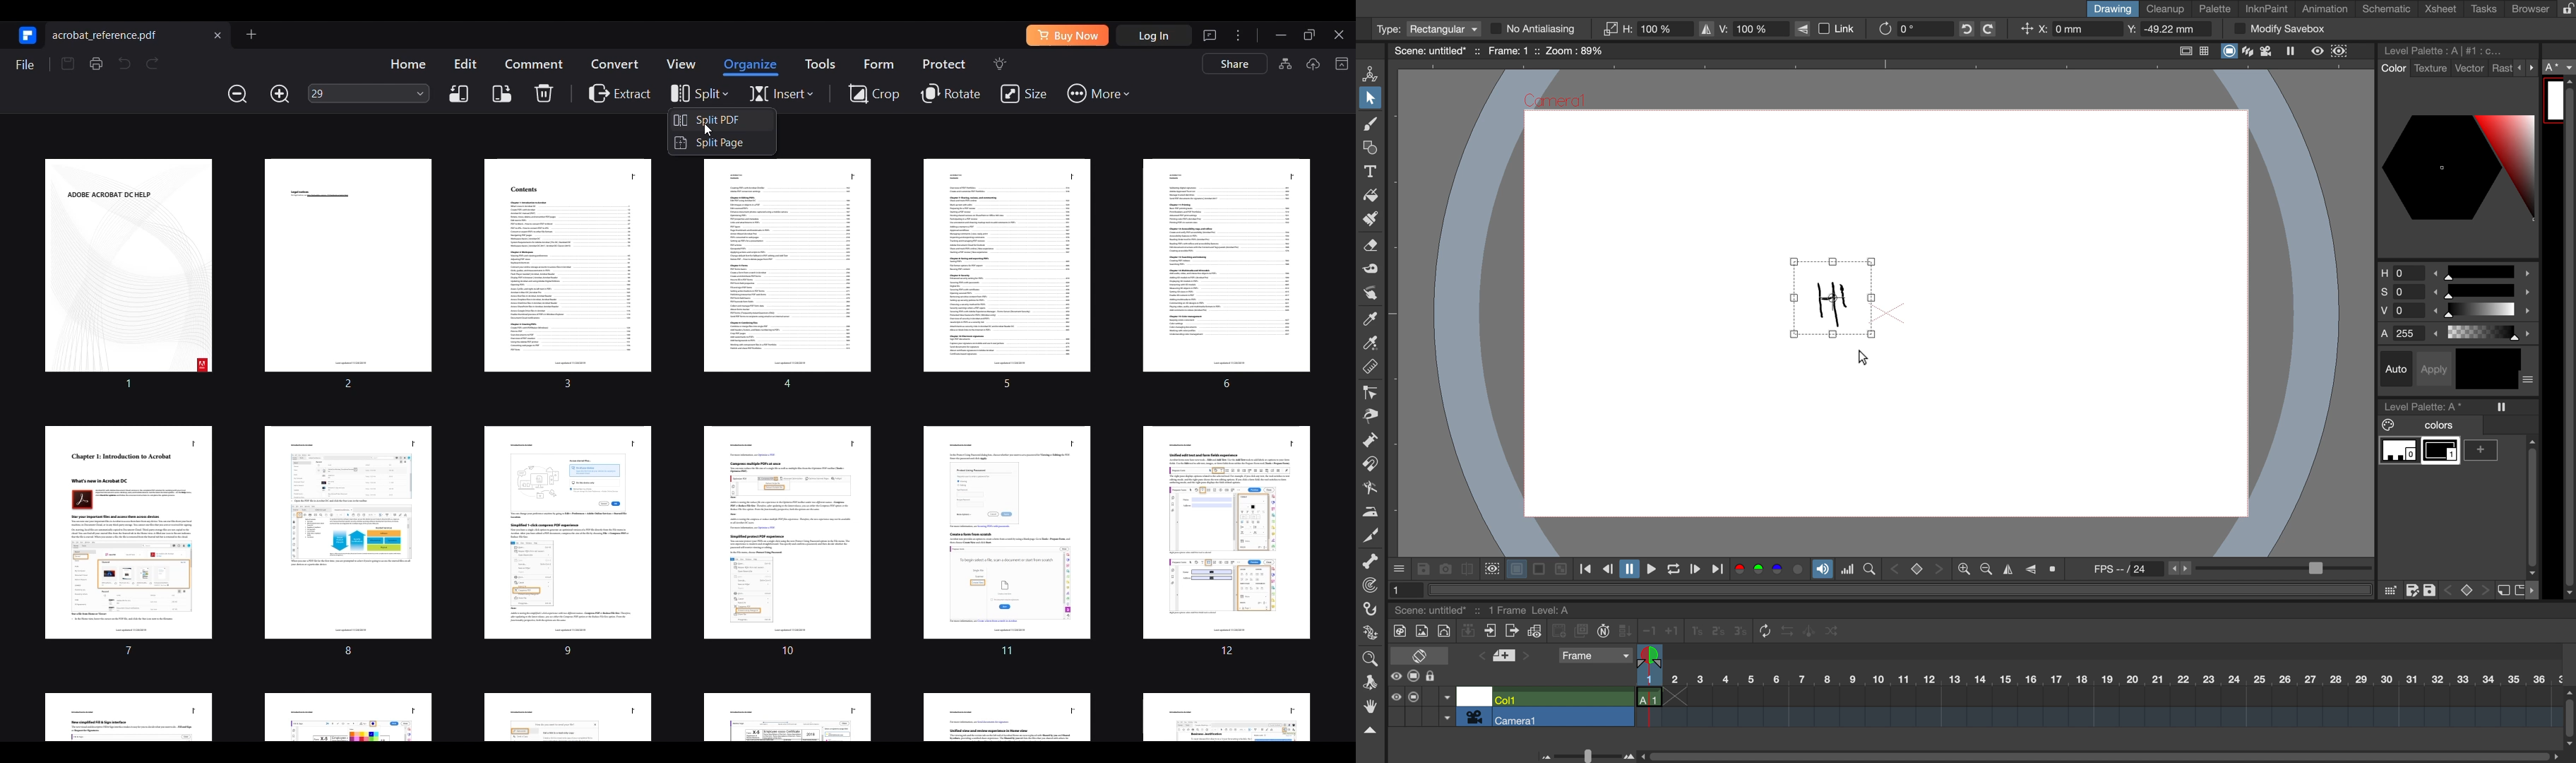 The width and height of the screenshot is (2576, 784). Describe the element at coordinates (2005, 569) in the screenshot. I see `flip horizontally` at that location.